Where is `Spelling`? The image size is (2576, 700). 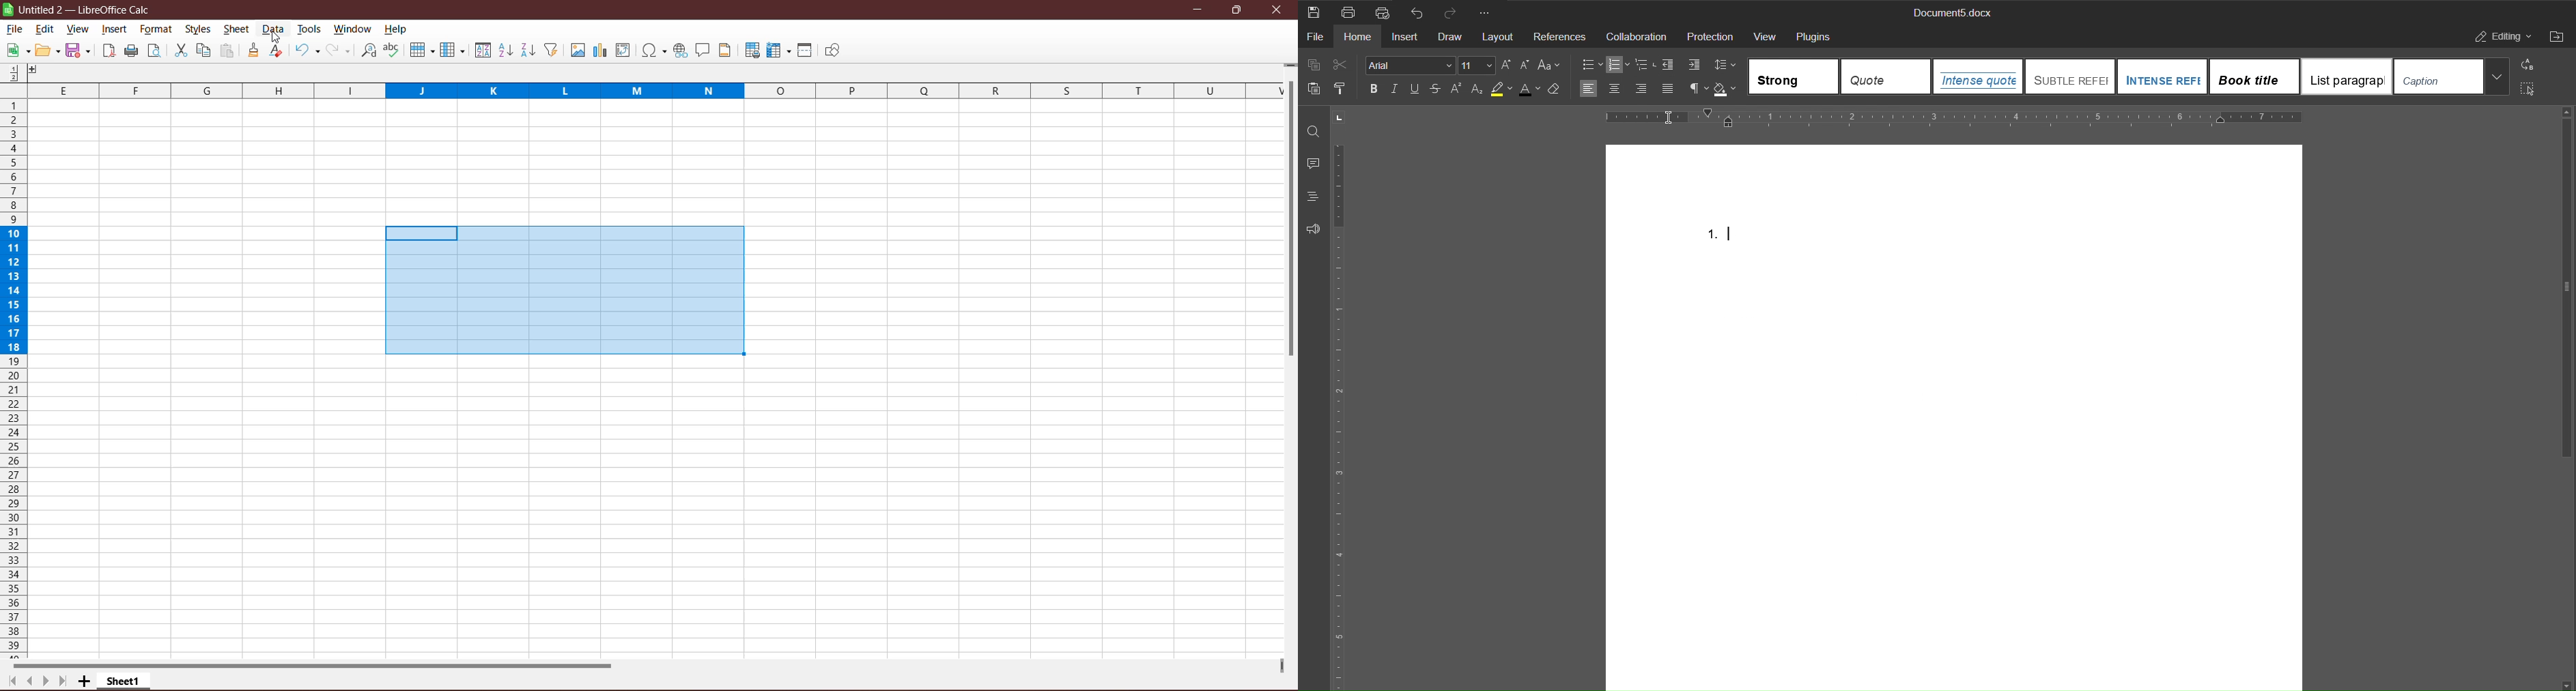 Spelling is located at coordinates (393, 50).